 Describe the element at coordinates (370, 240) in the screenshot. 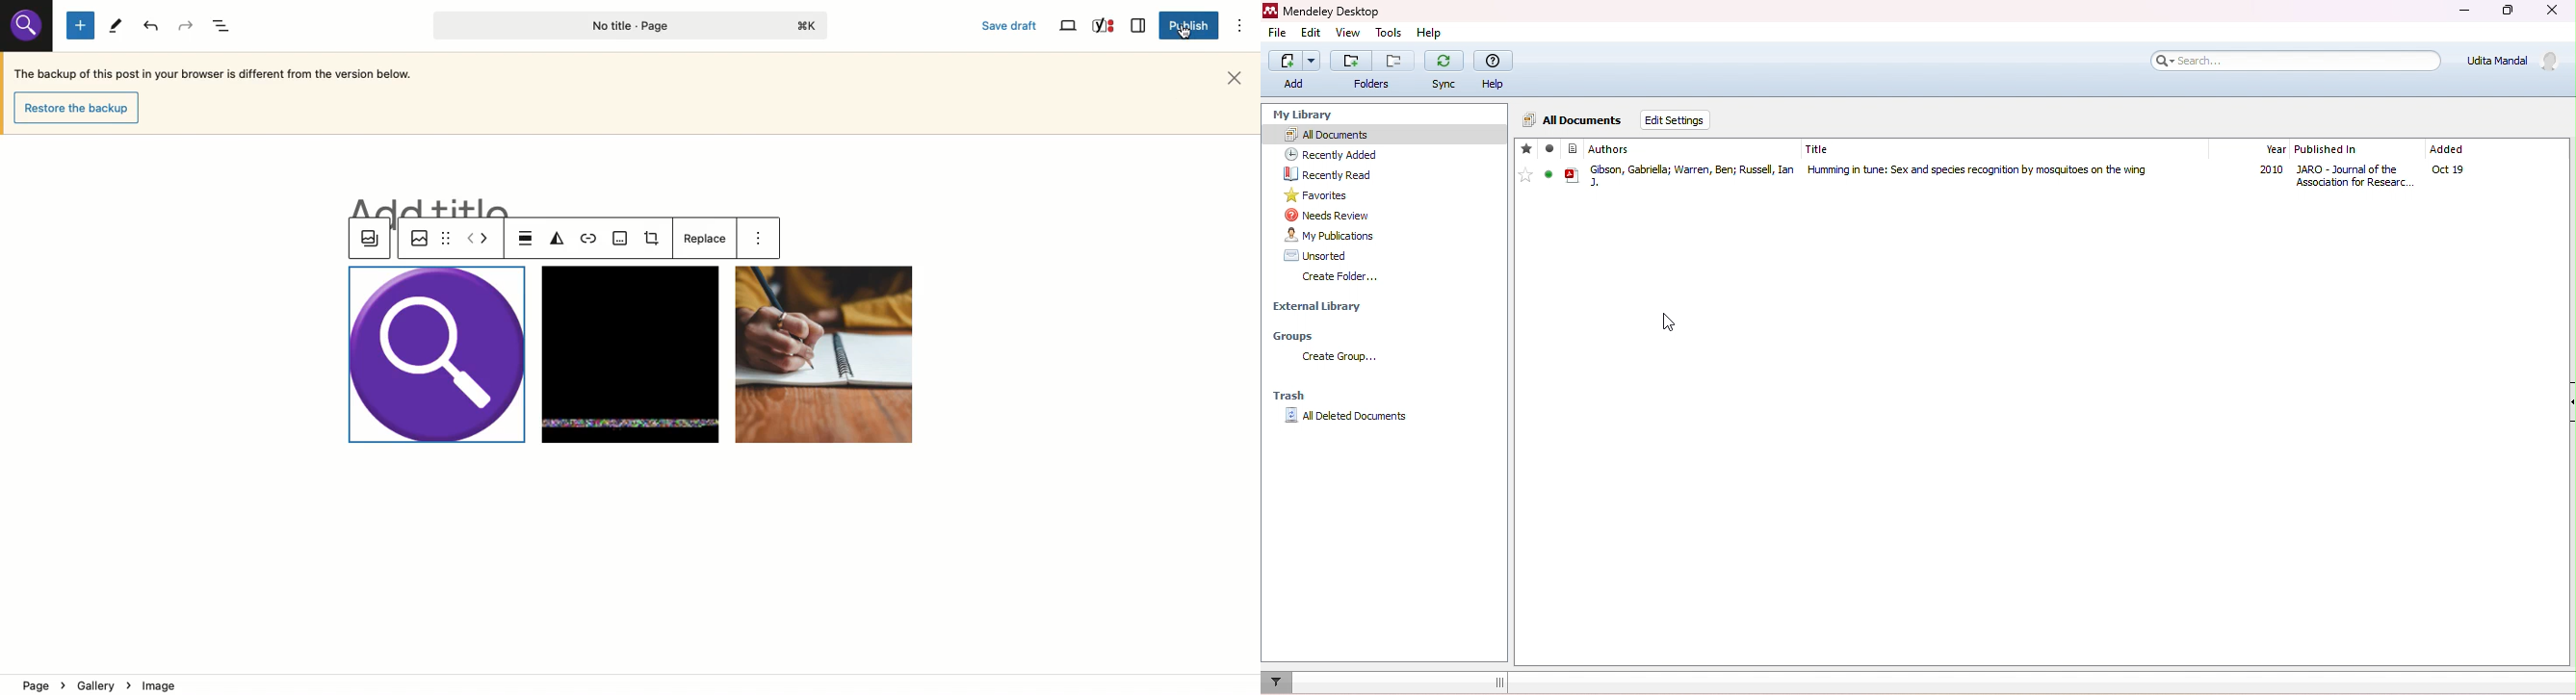

I see `Gallery` at that location.